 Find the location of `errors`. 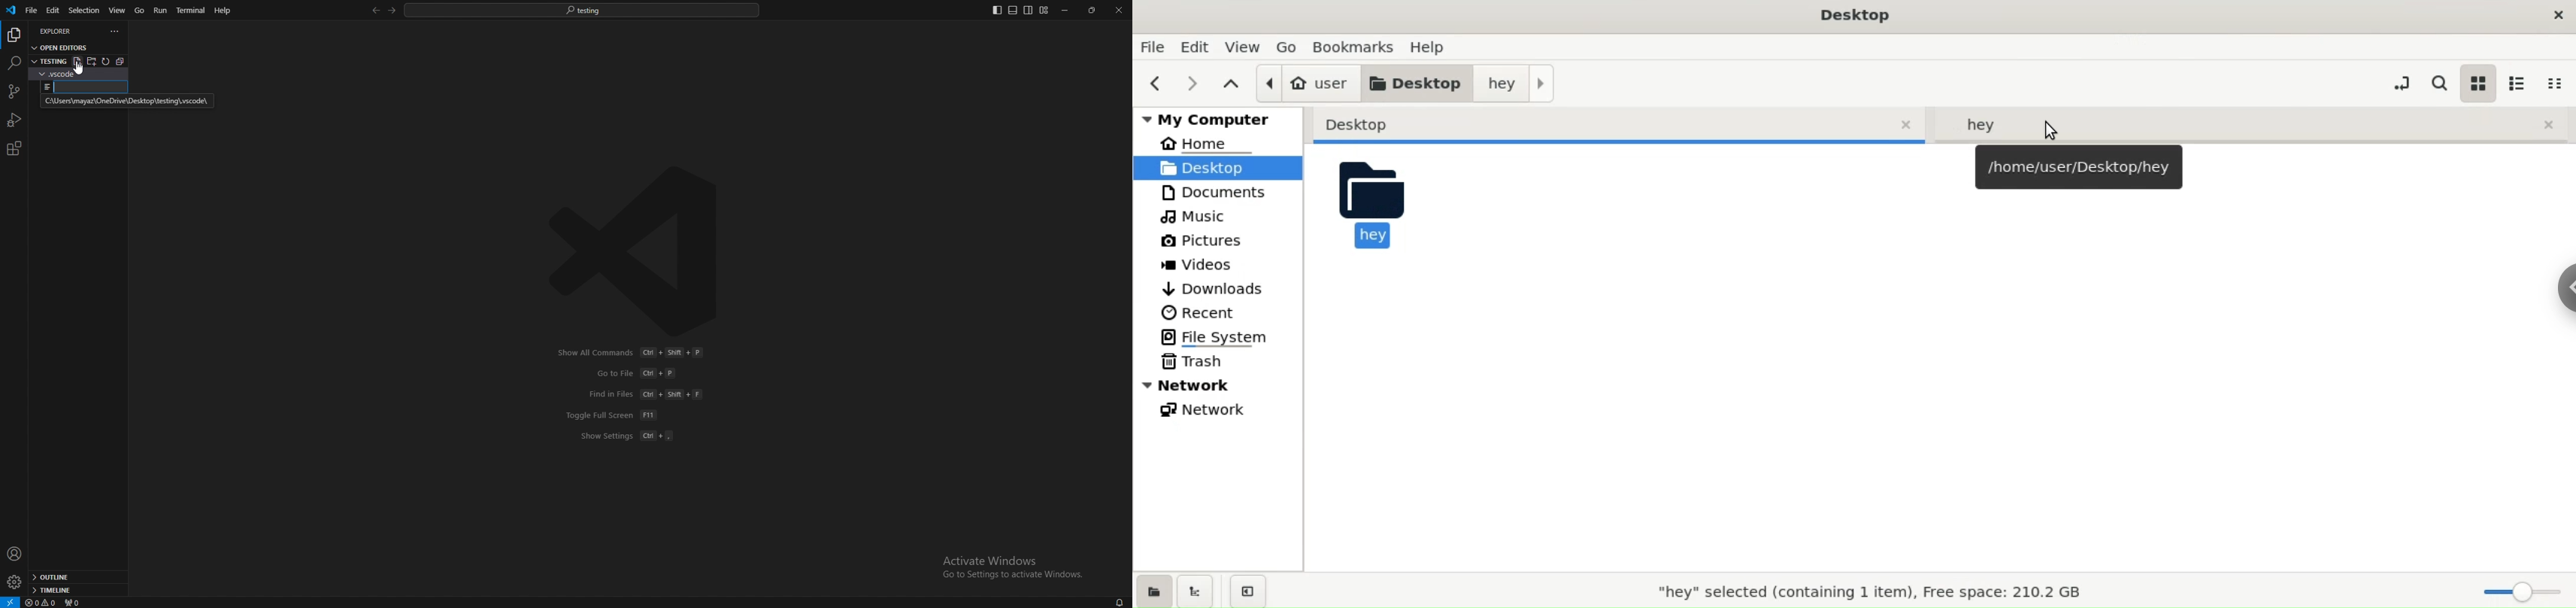

errors is located at coordinates (42, 603).